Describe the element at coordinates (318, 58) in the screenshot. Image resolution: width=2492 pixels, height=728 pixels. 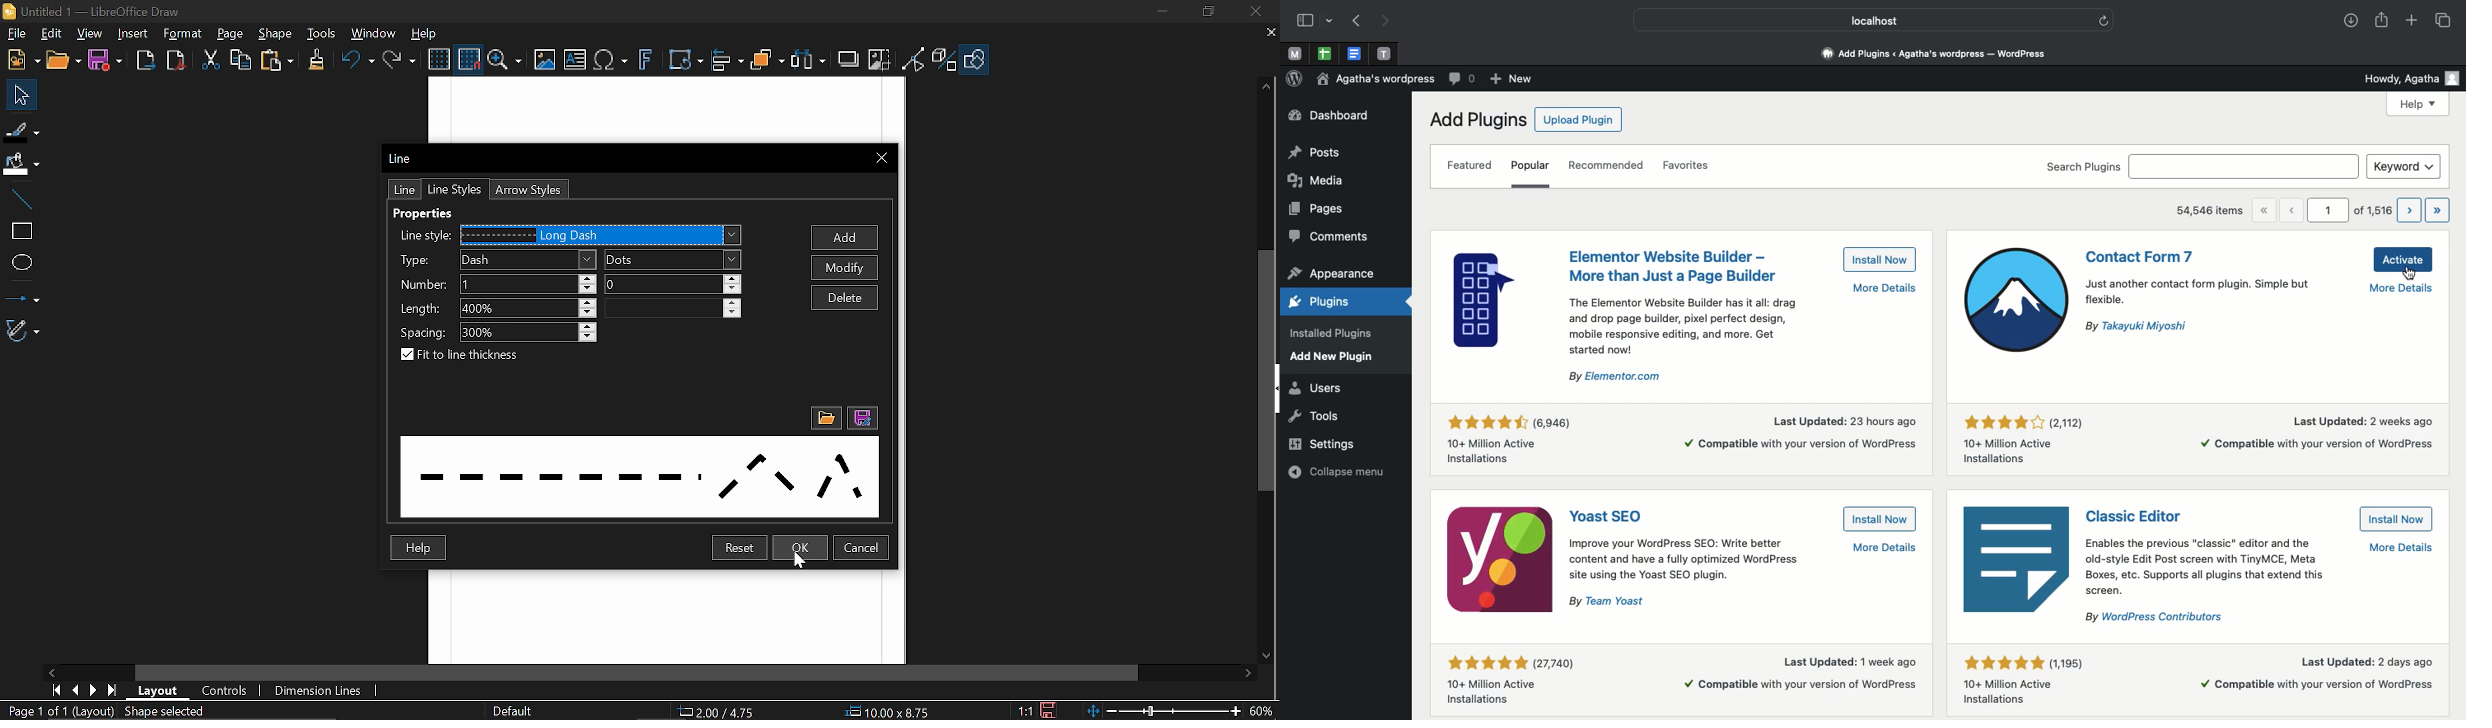
I see `CLone` at that location.